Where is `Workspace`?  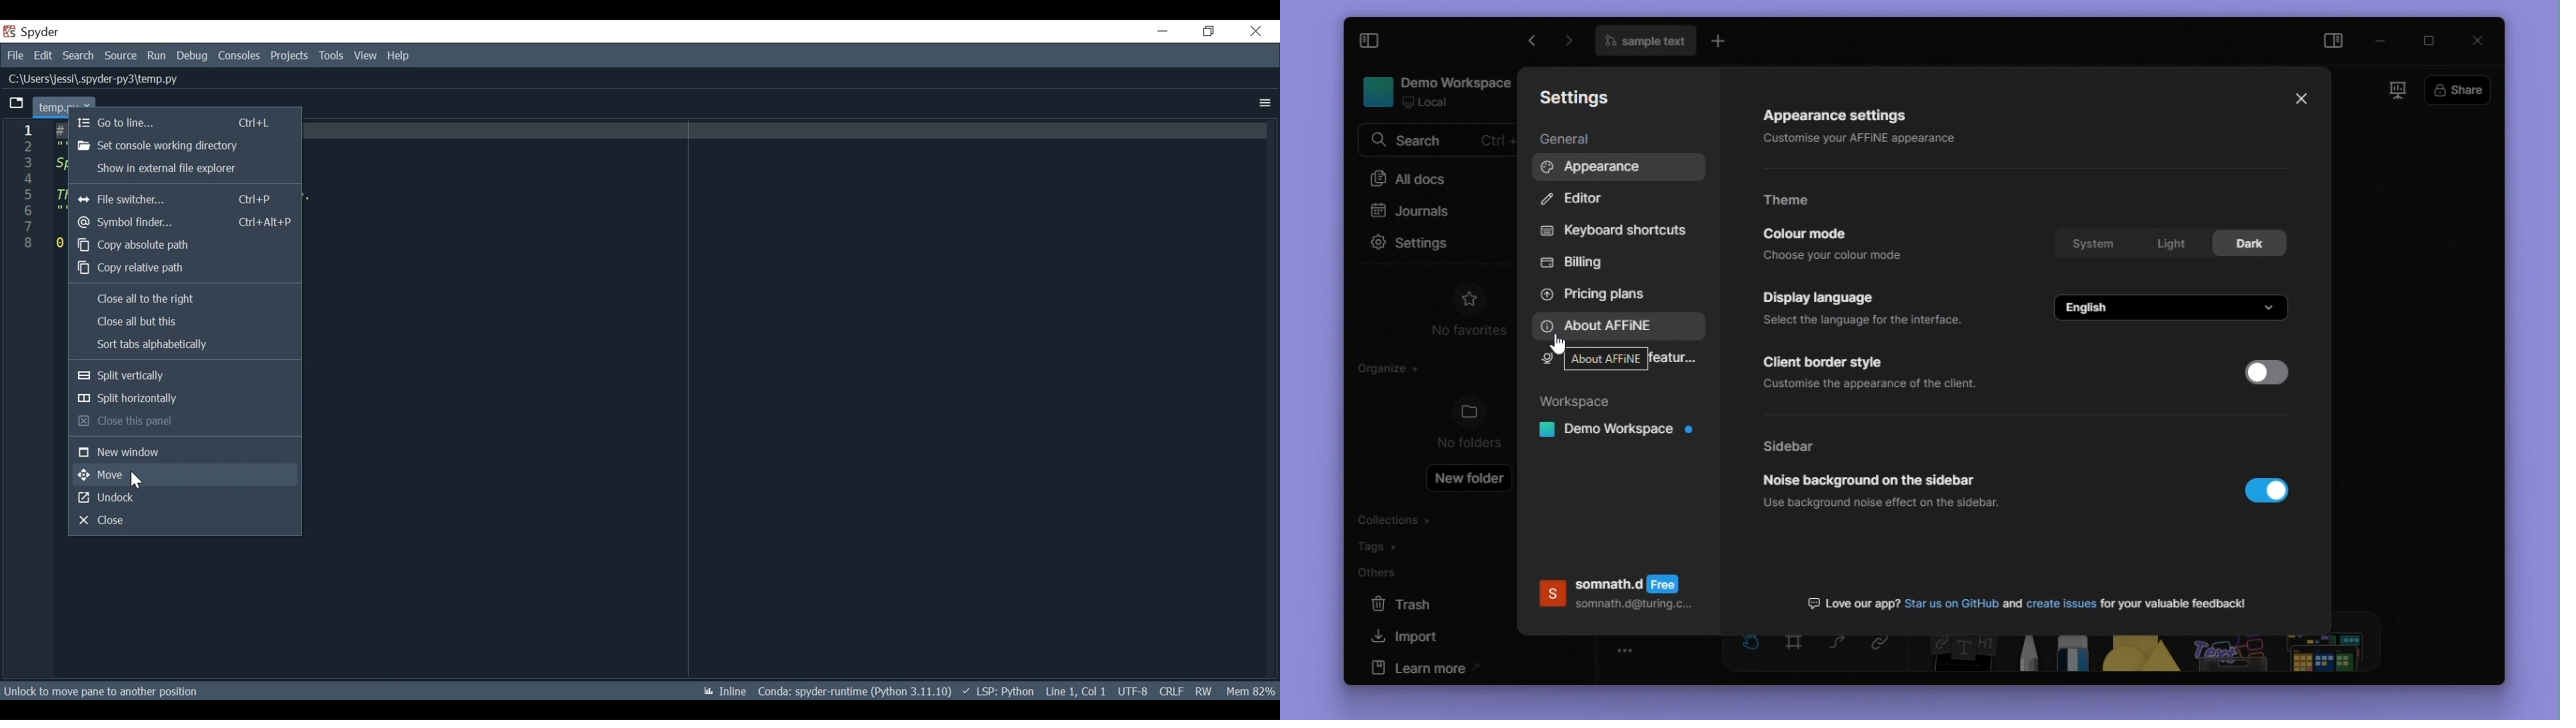
Workspace is located at coordinates (1581, 402).